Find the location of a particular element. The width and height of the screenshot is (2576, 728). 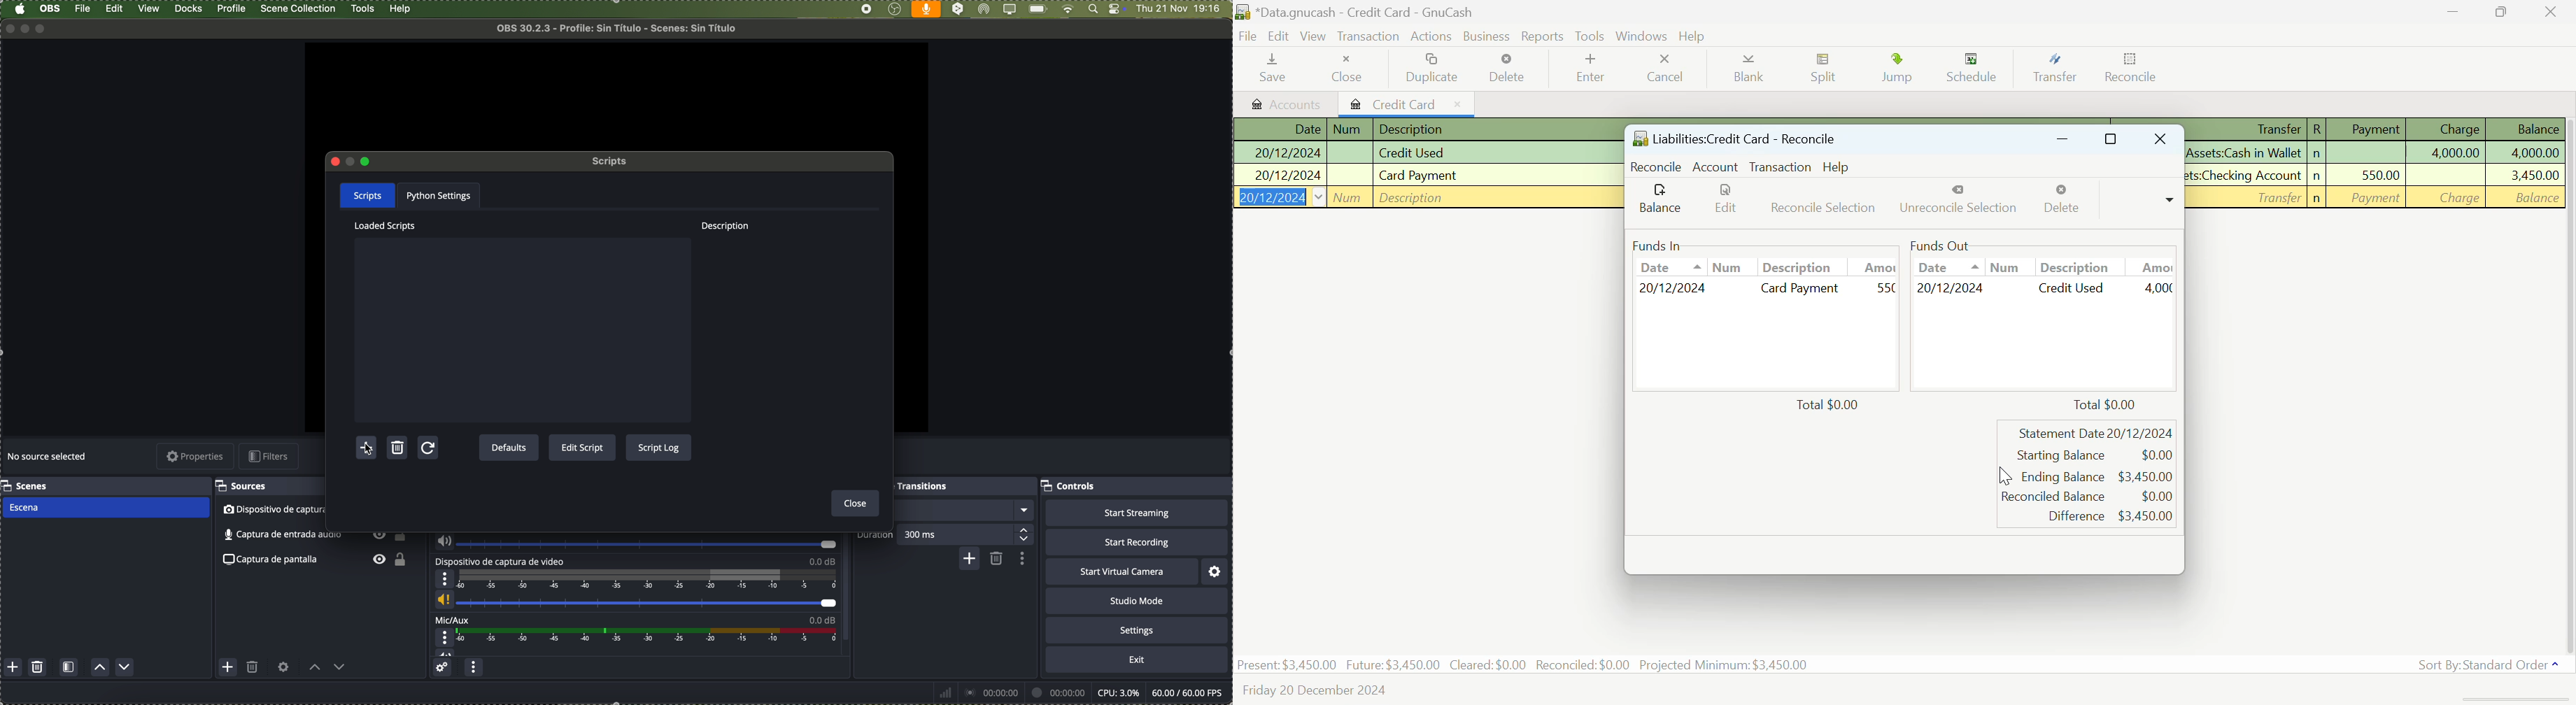

Split is located at coordinates (1825, 71).